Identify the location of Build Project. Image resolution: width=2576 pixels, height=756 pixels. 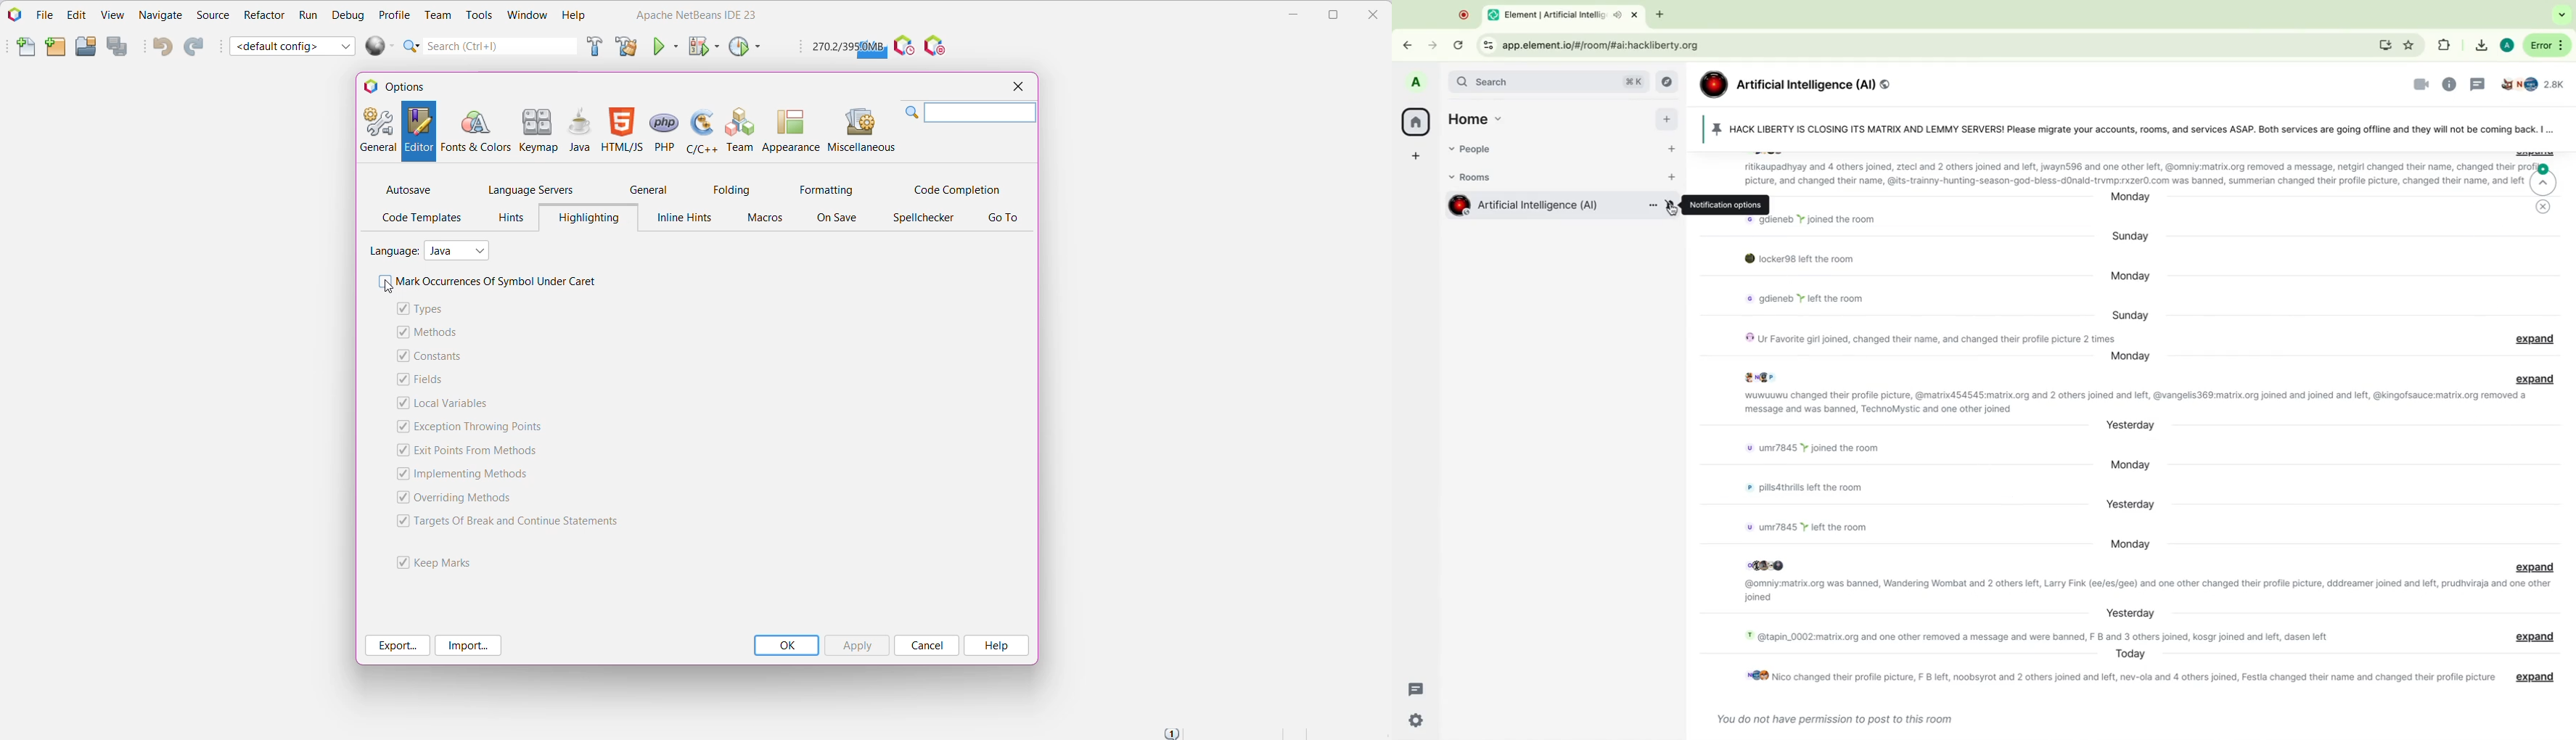
(593, 48).